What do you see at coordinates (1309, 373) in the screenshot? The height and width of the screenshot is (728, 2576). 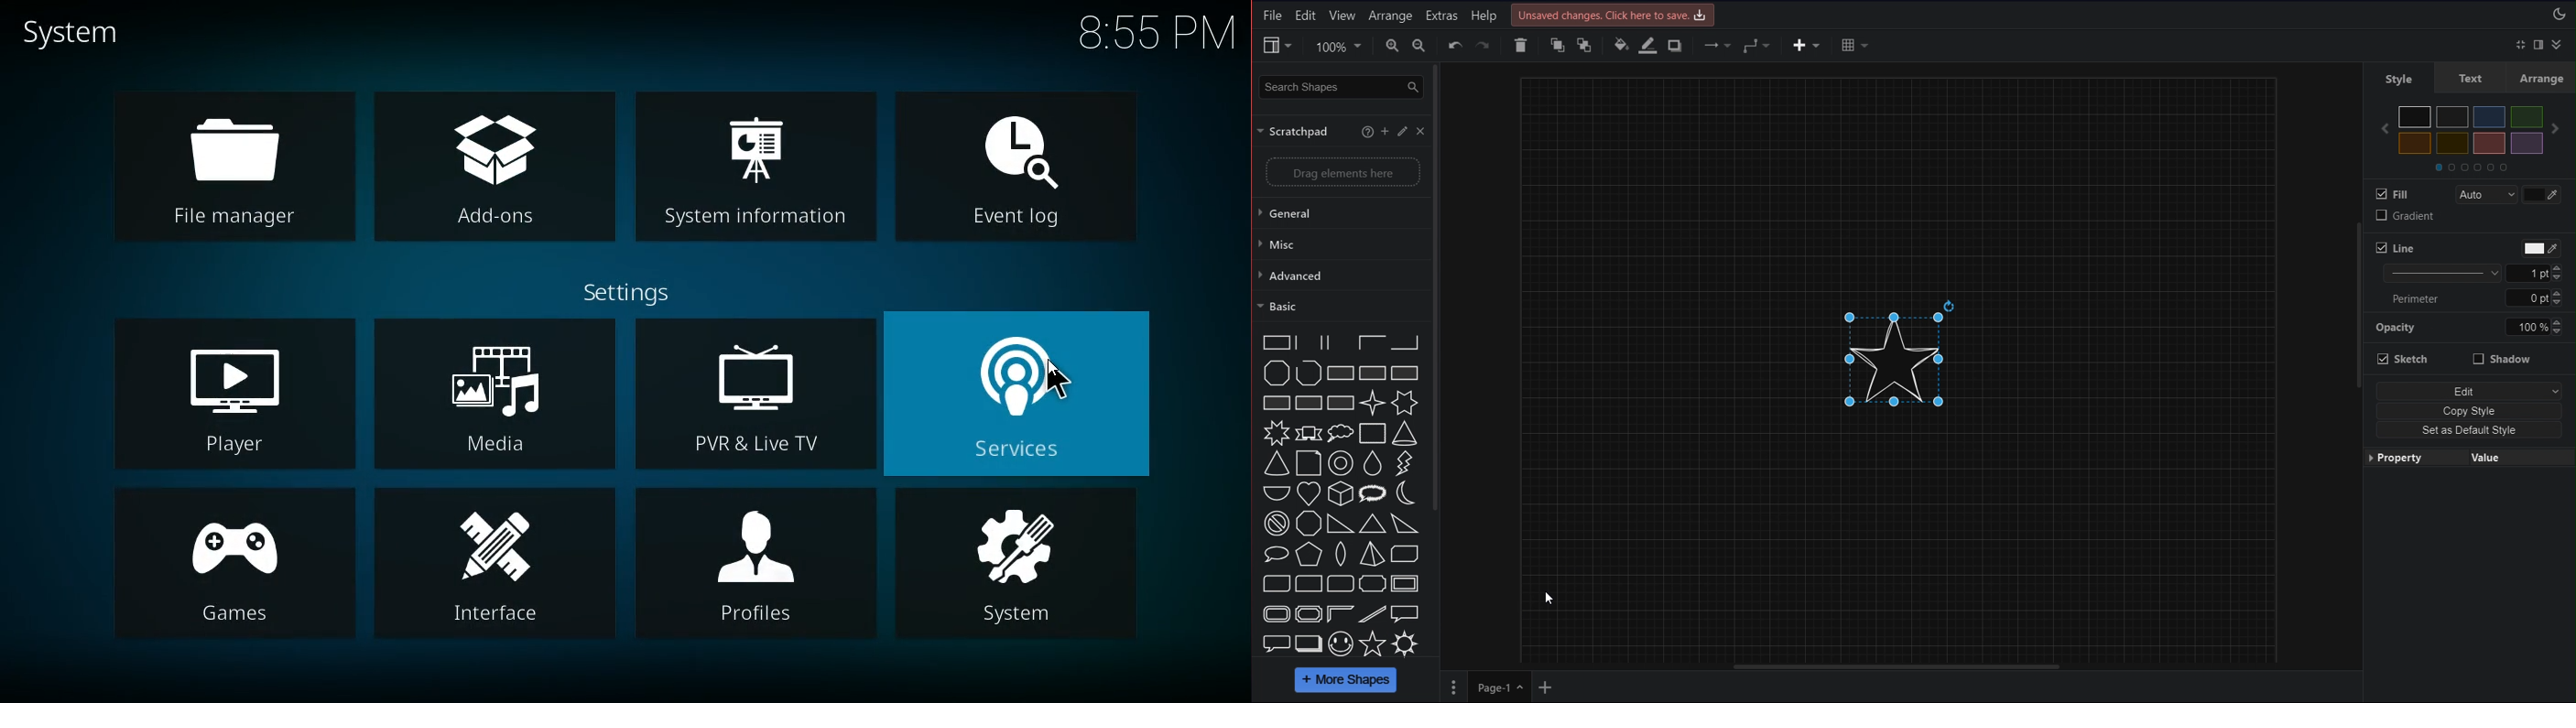 I see `polyline` at bounding box center [1309, 373].